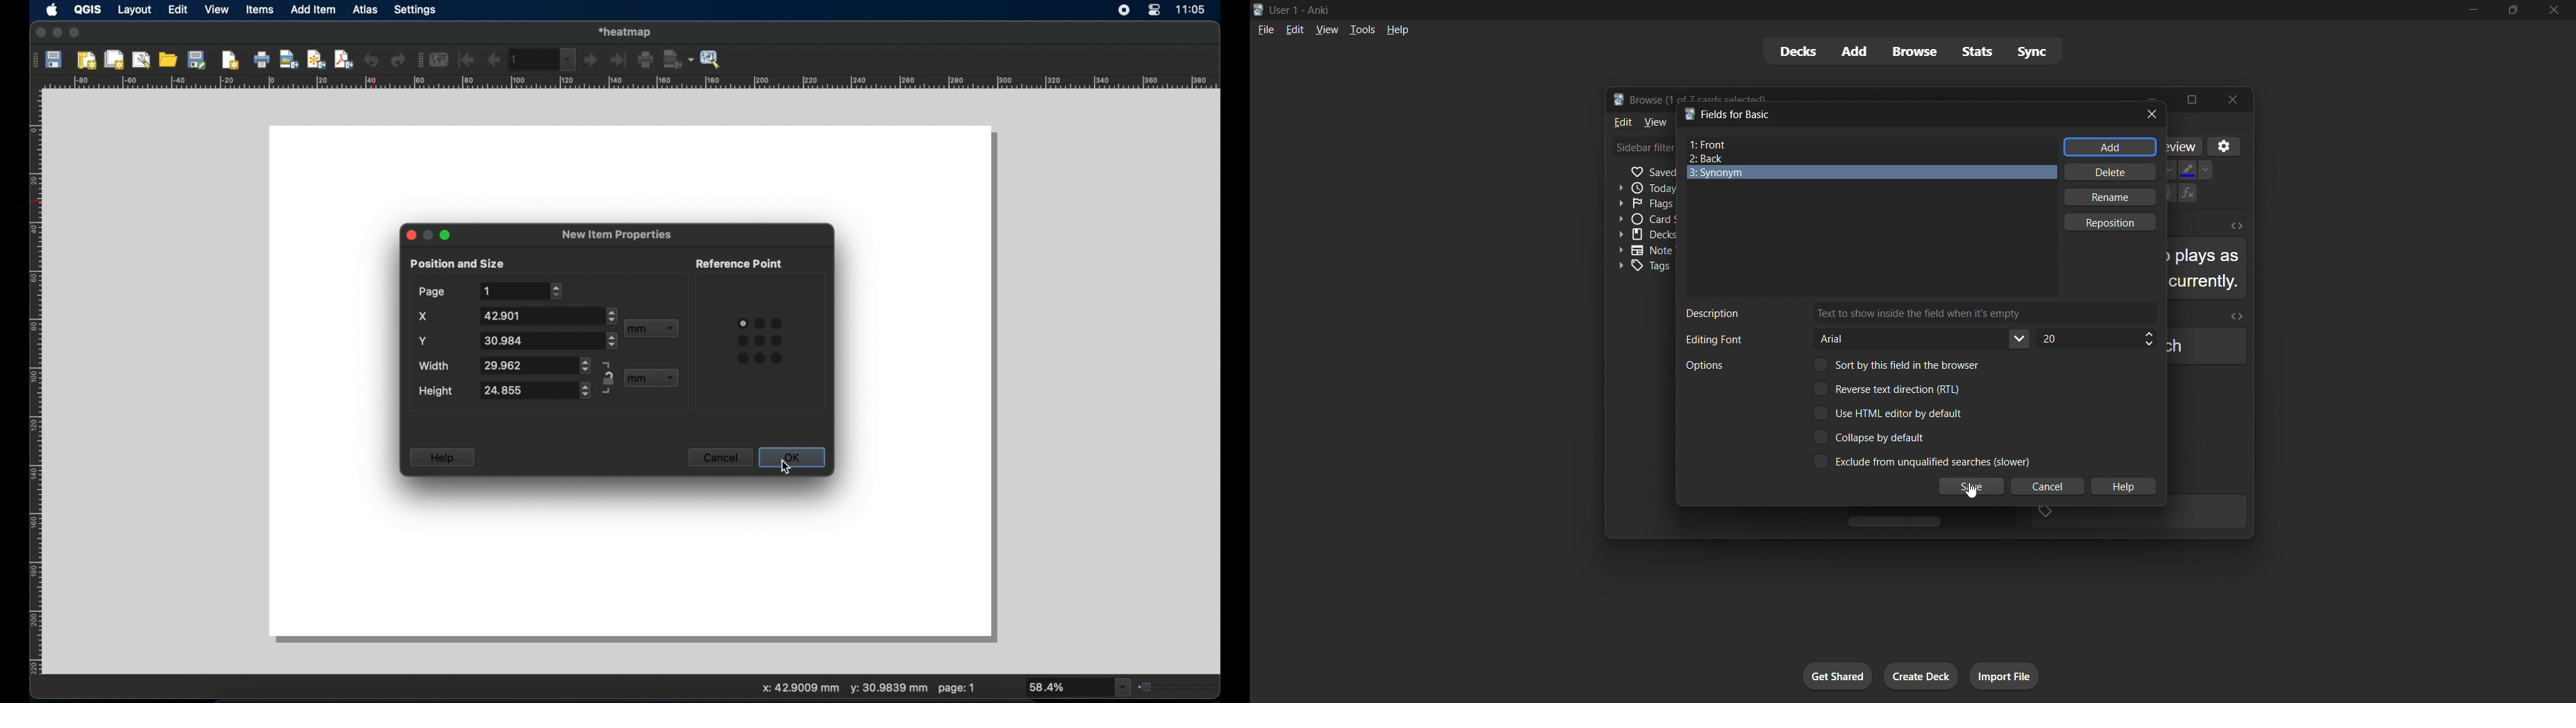  I want to click on apple icon, so click(51, 10).